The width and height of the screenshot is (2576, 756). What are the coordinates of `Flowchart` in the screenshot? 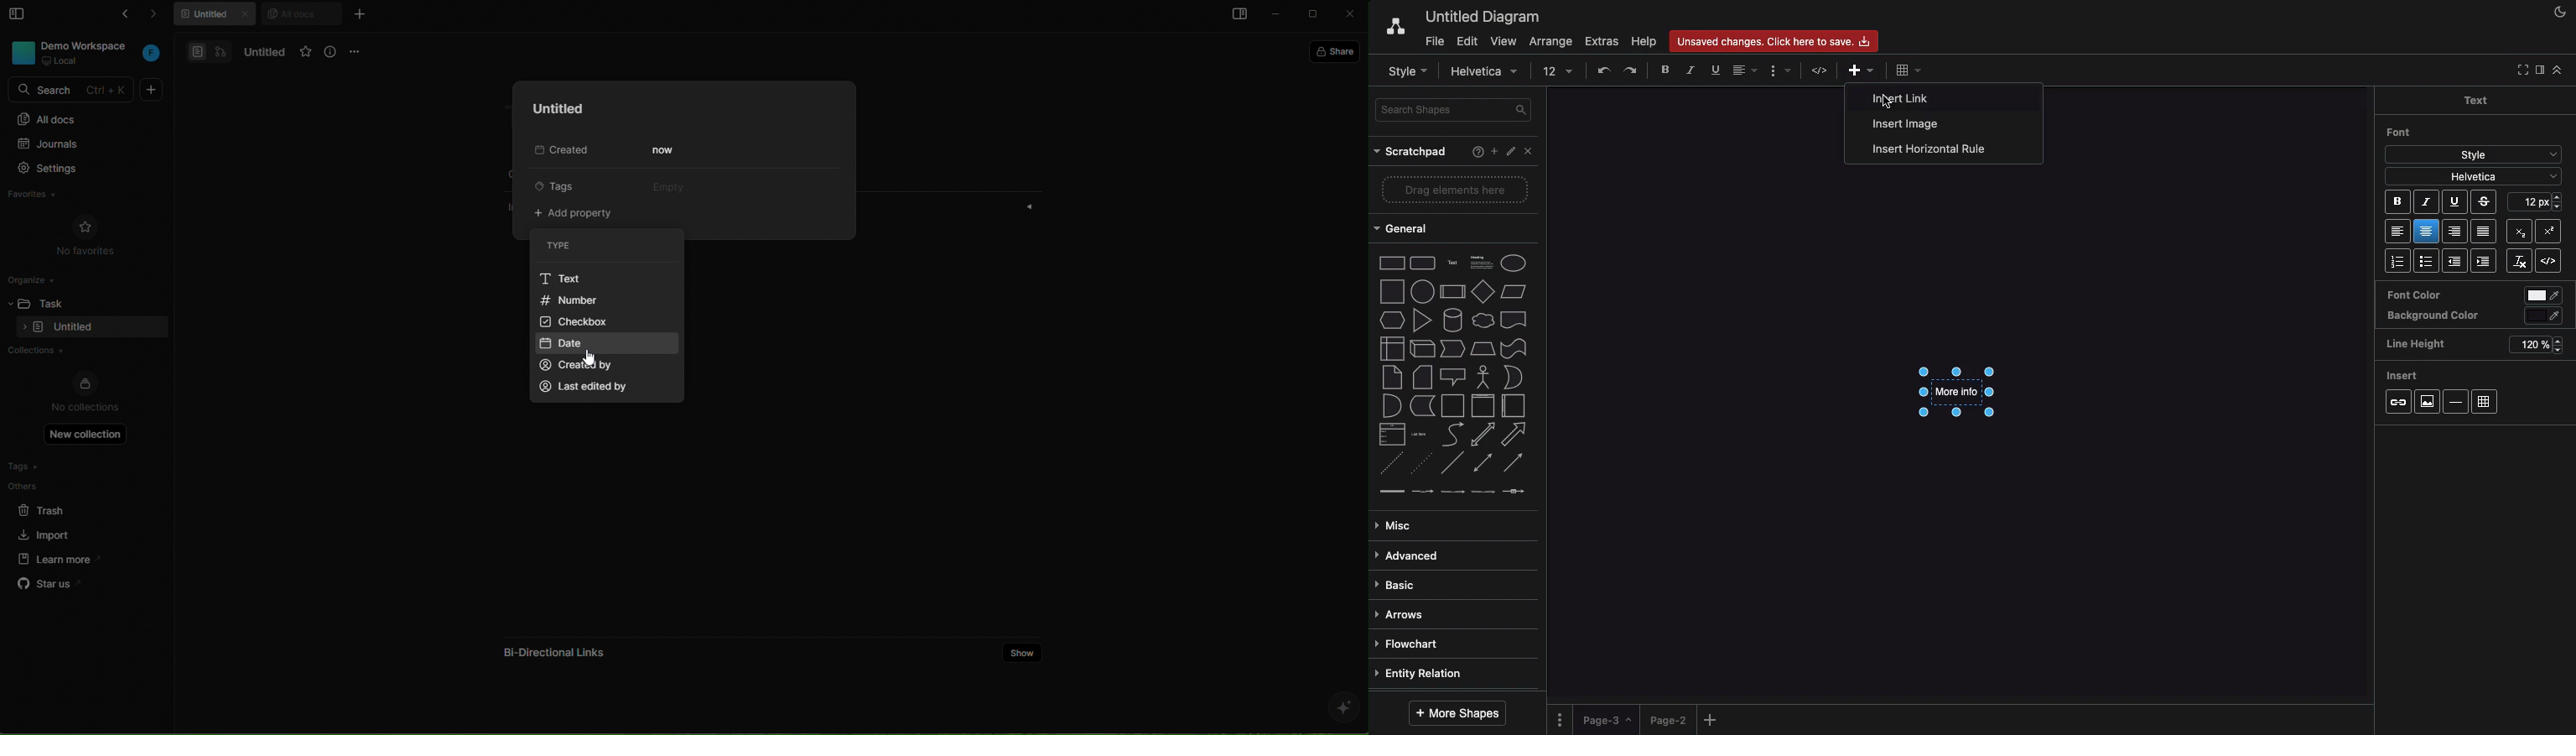 It's located at (1415, 644).